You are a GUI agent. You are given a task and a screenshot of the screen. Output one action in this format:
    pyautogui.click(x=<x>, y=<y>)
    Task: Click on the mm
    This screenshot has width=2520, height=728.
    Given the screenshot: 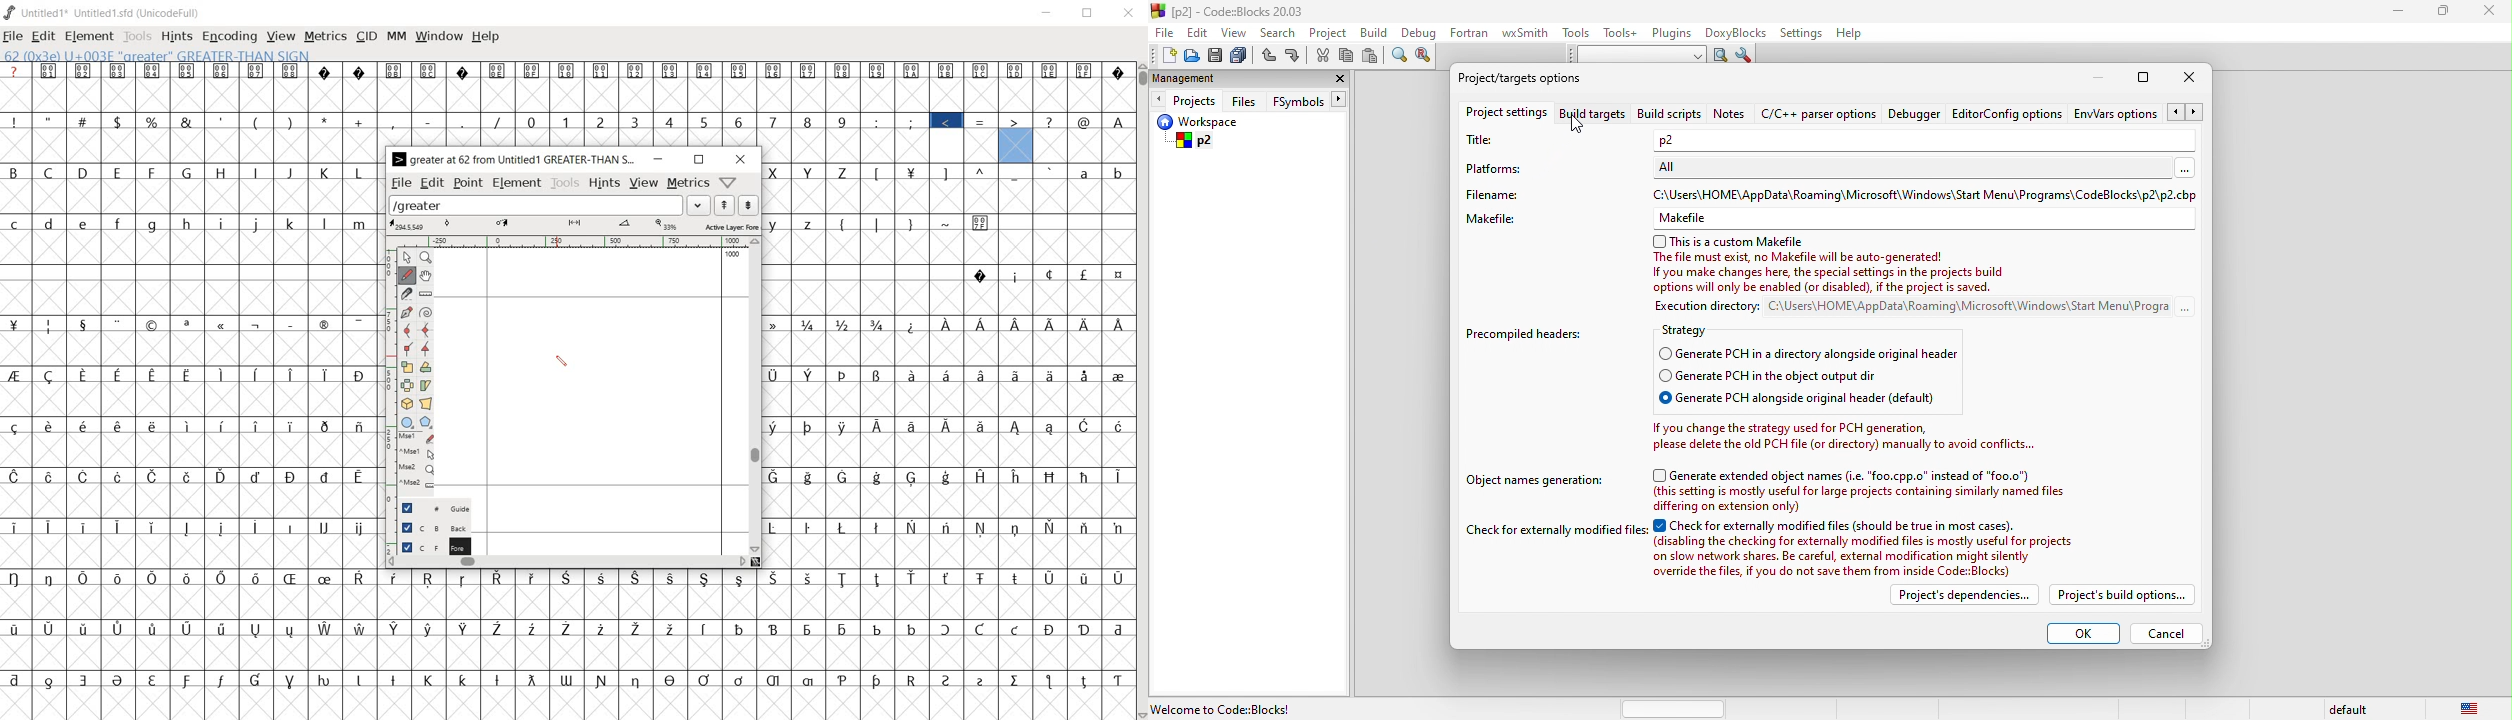 What is the action you would take?
    pyautogui.click(x=397, y=37)
    